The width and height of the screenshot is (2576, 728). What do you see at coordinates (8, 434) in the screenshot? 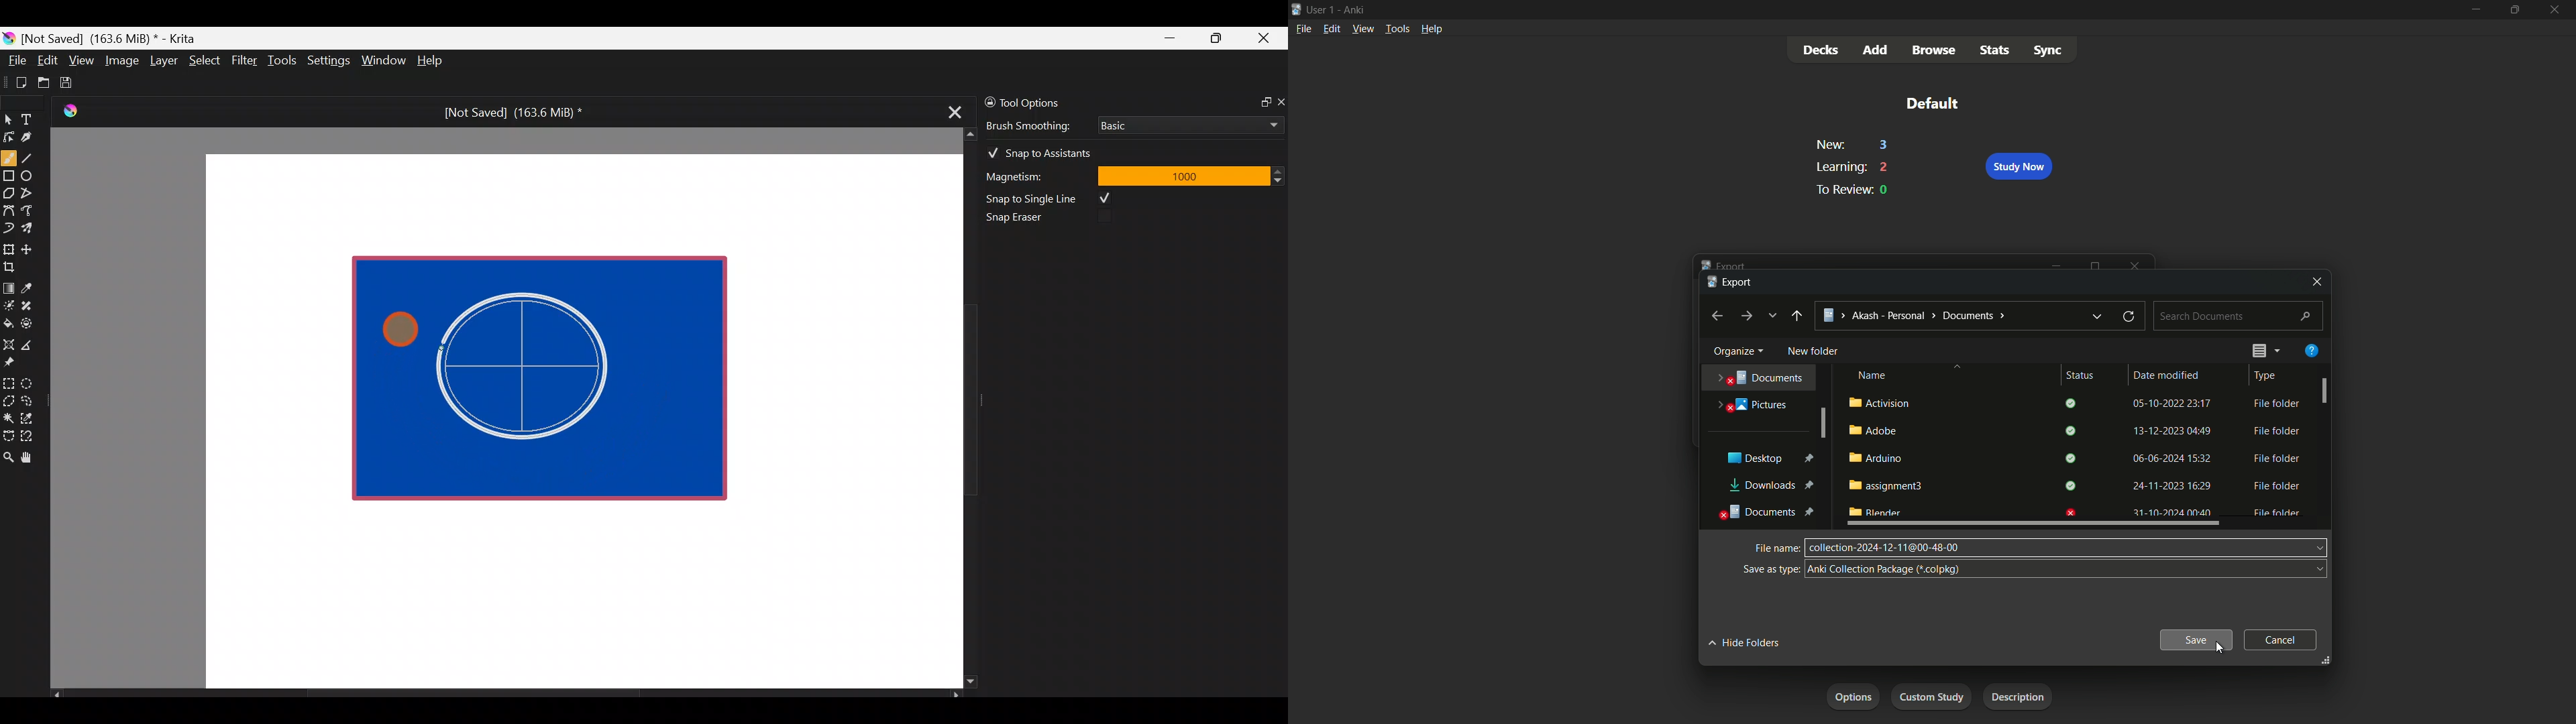
I see `Bezier curve selection tool` at bounding box center [8, 434].